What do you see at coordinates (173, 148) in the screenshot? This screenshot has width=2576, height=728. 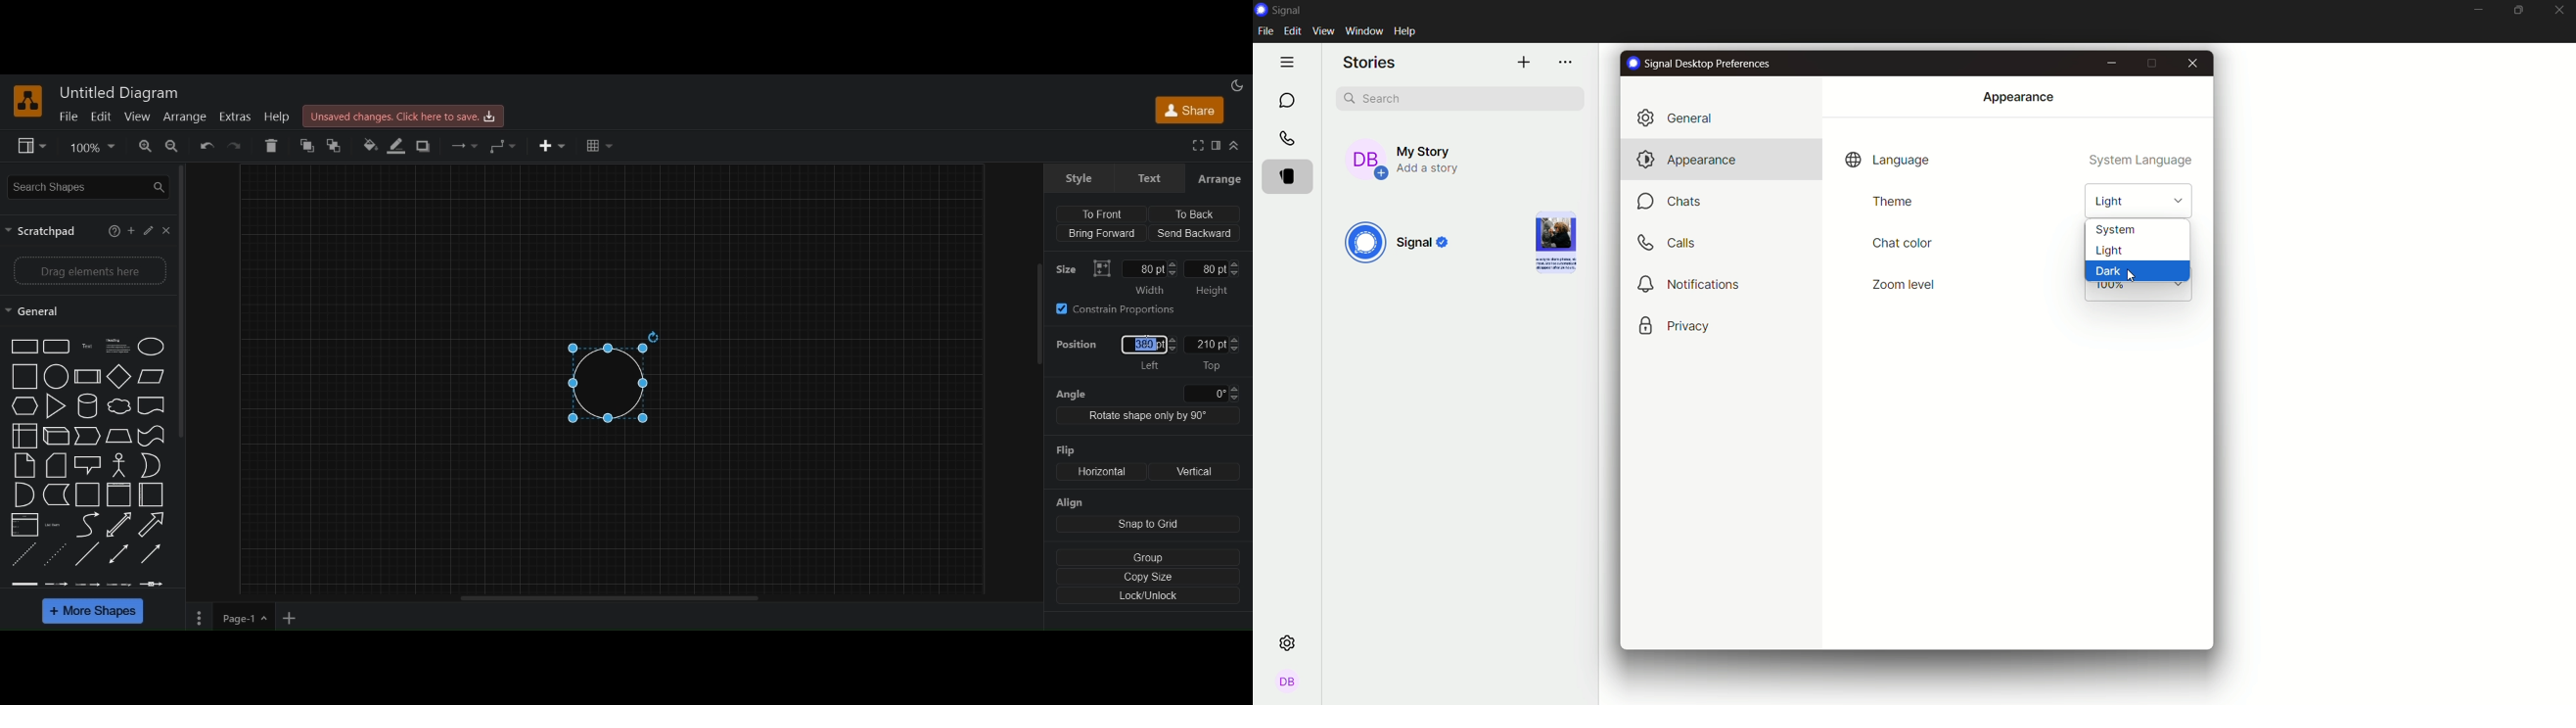 I see `zoom out` at bounding box center [173, 148].